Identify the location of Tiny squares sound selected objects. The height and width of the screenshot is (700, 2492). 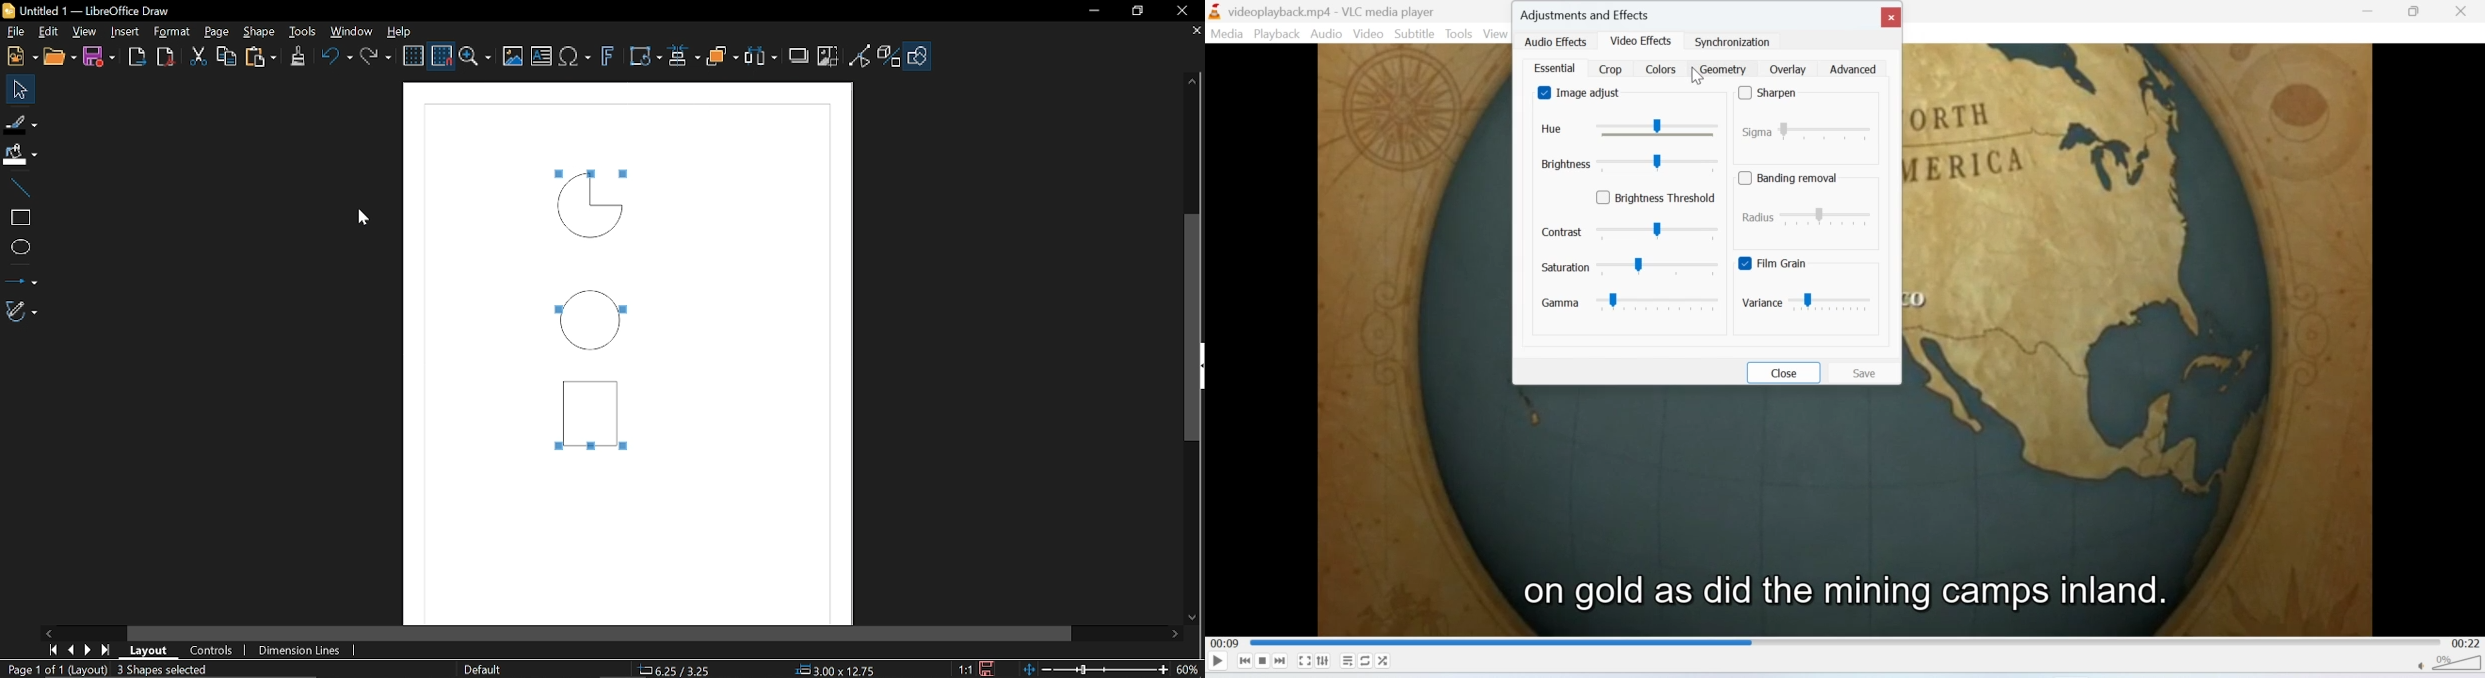
(553, 445).